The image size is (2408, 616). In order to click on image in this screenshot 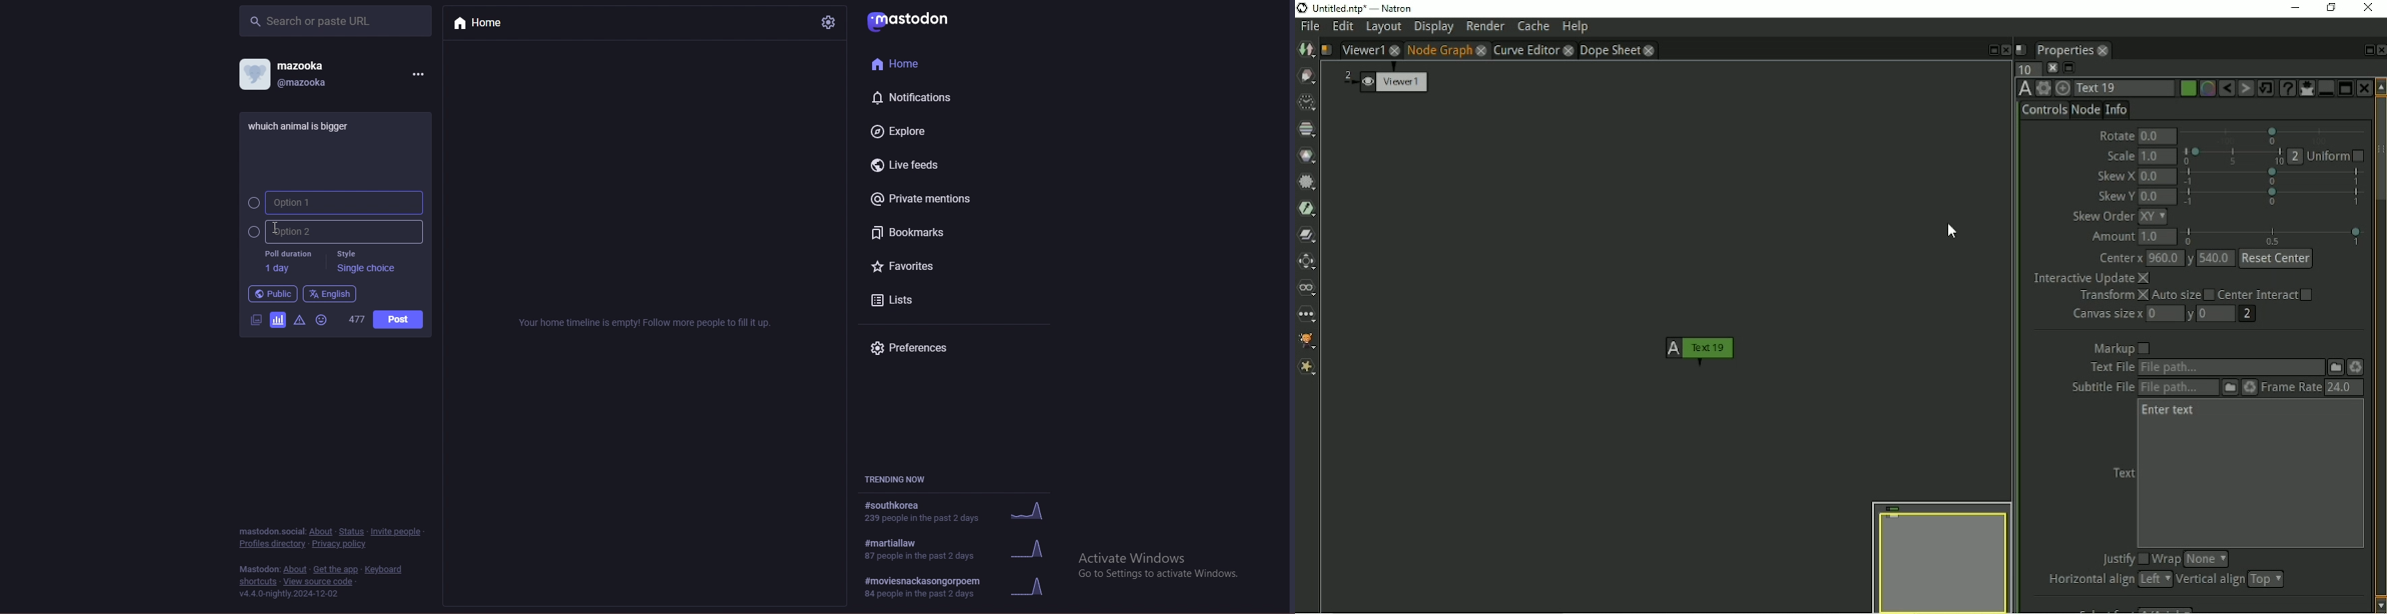, I will do `click(254, 320)`.